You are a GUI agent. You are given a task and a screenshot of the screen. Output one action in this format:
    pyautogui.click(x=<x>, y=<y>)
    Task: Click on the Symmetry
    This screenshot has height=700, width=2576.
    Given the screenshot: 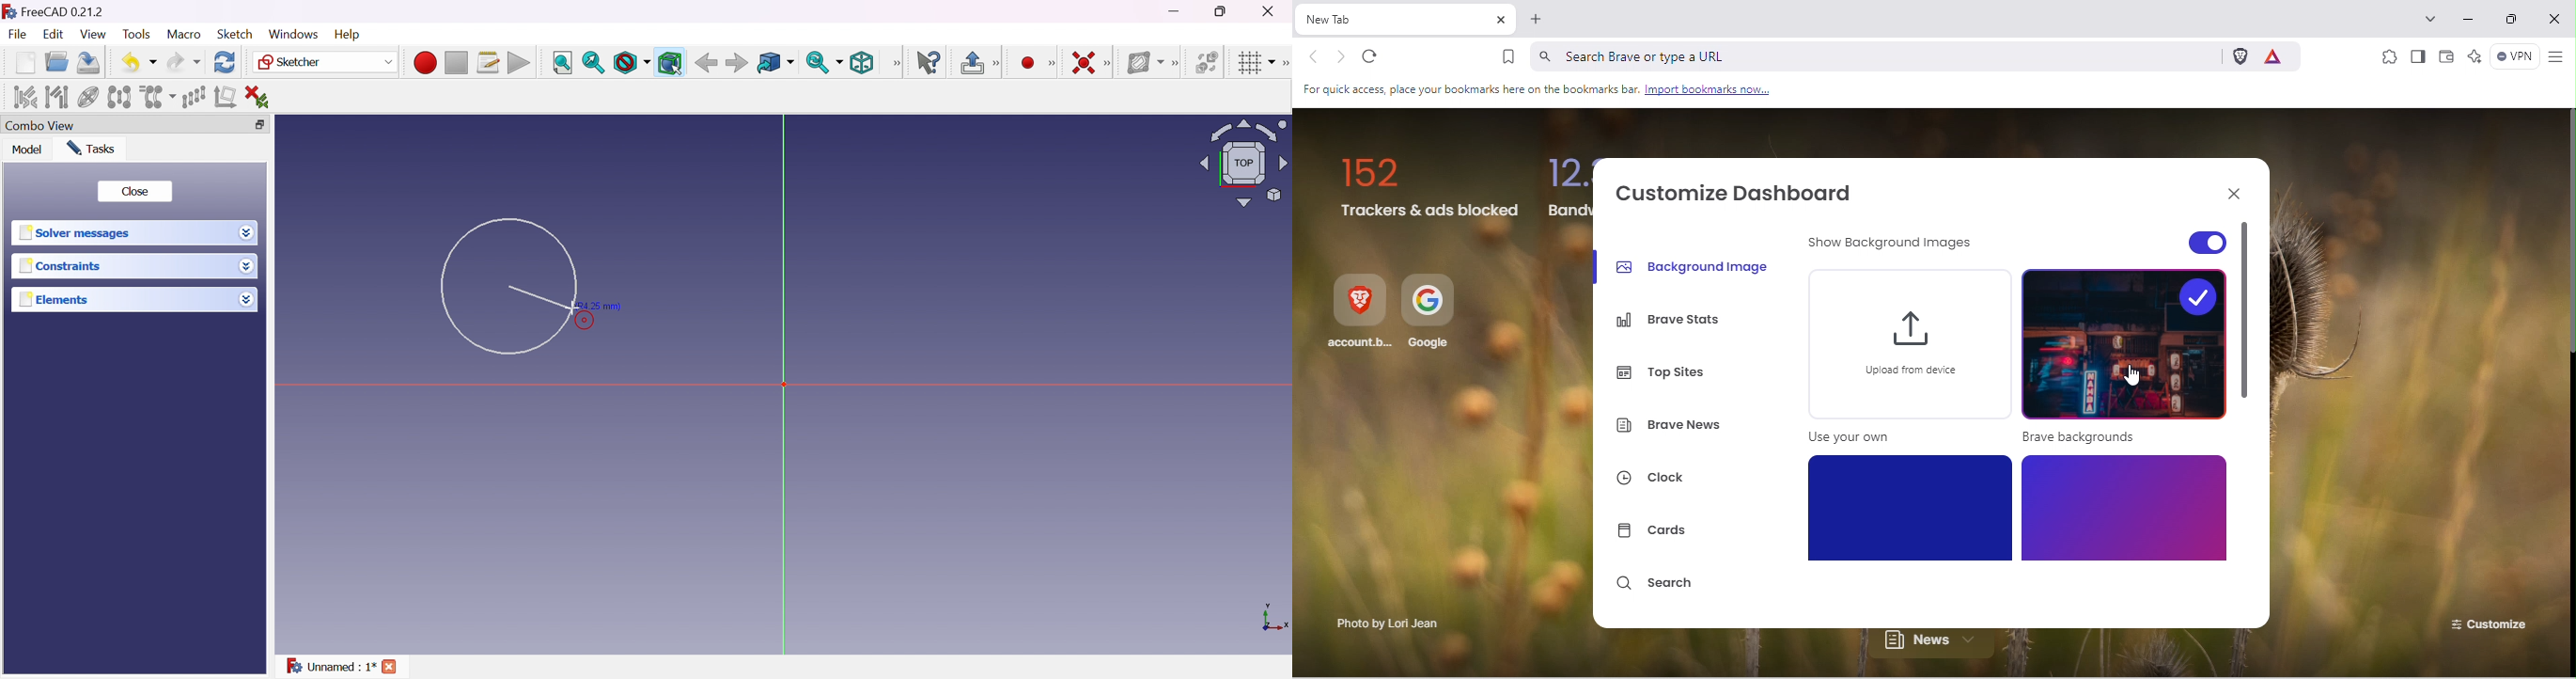 What is the action you would take?
    pyautogui.click(x=119, y=98)
    